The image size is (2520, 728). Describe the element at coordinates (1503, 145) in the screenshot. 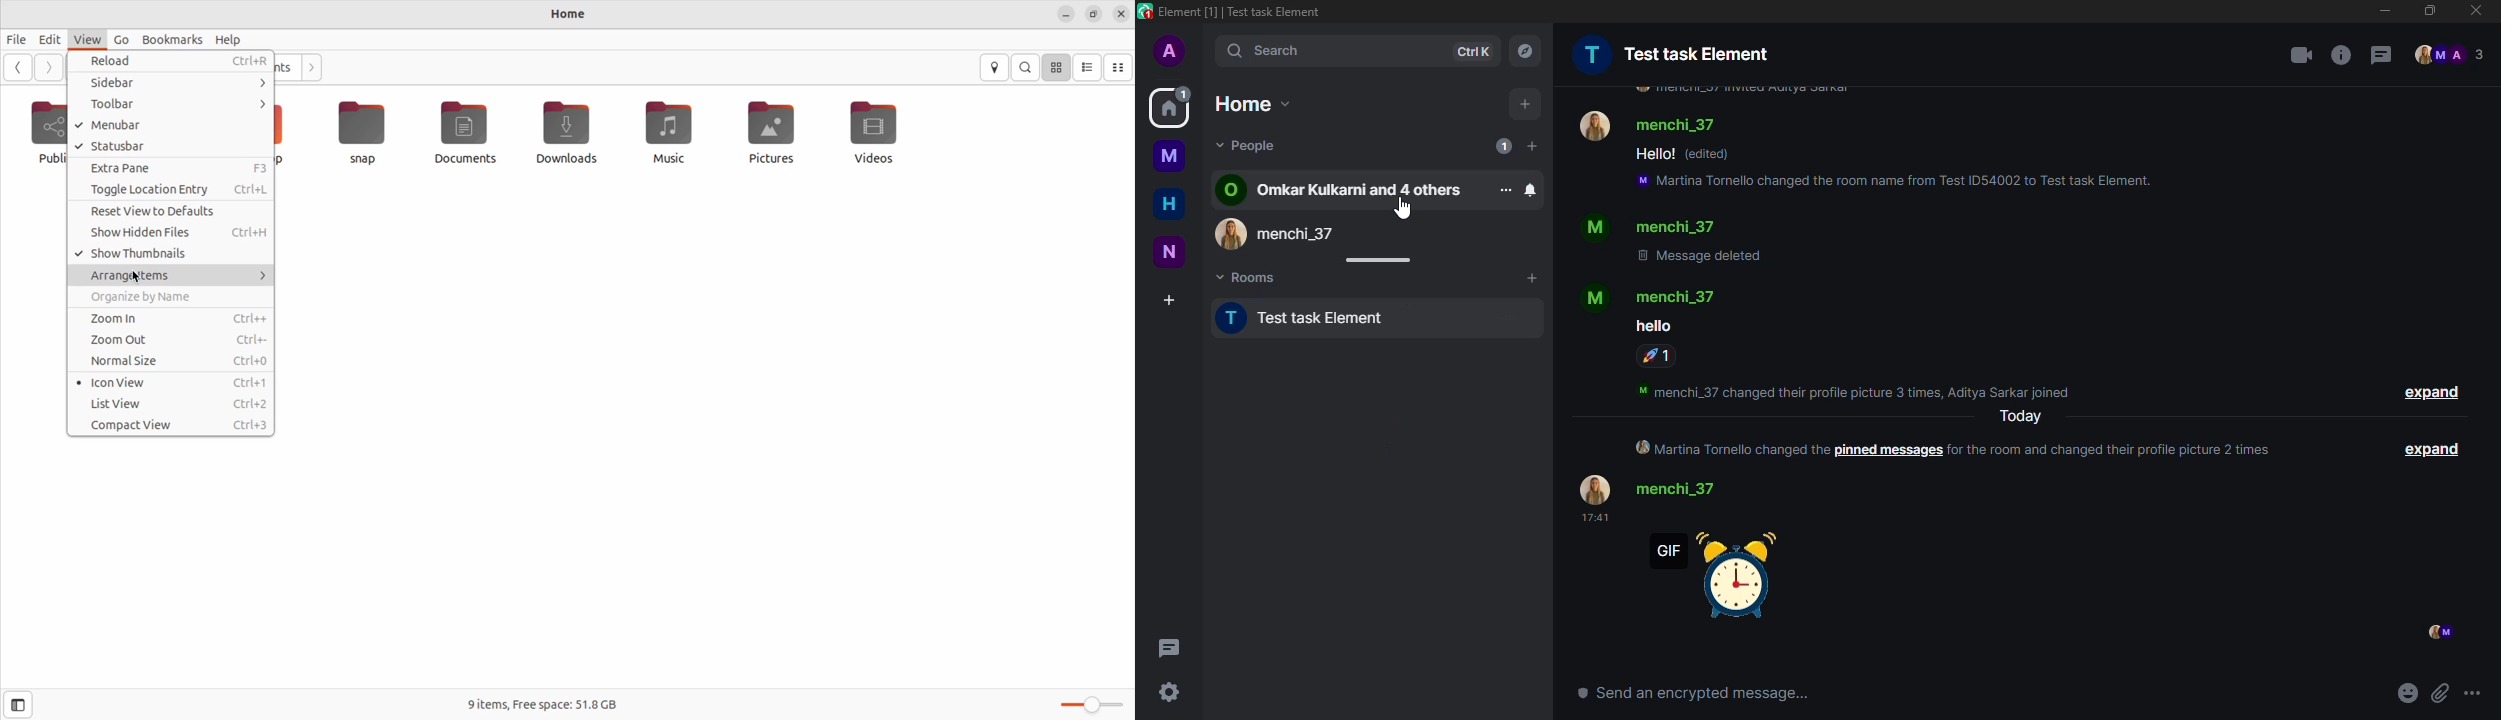

I see `1 unread message` at that location.